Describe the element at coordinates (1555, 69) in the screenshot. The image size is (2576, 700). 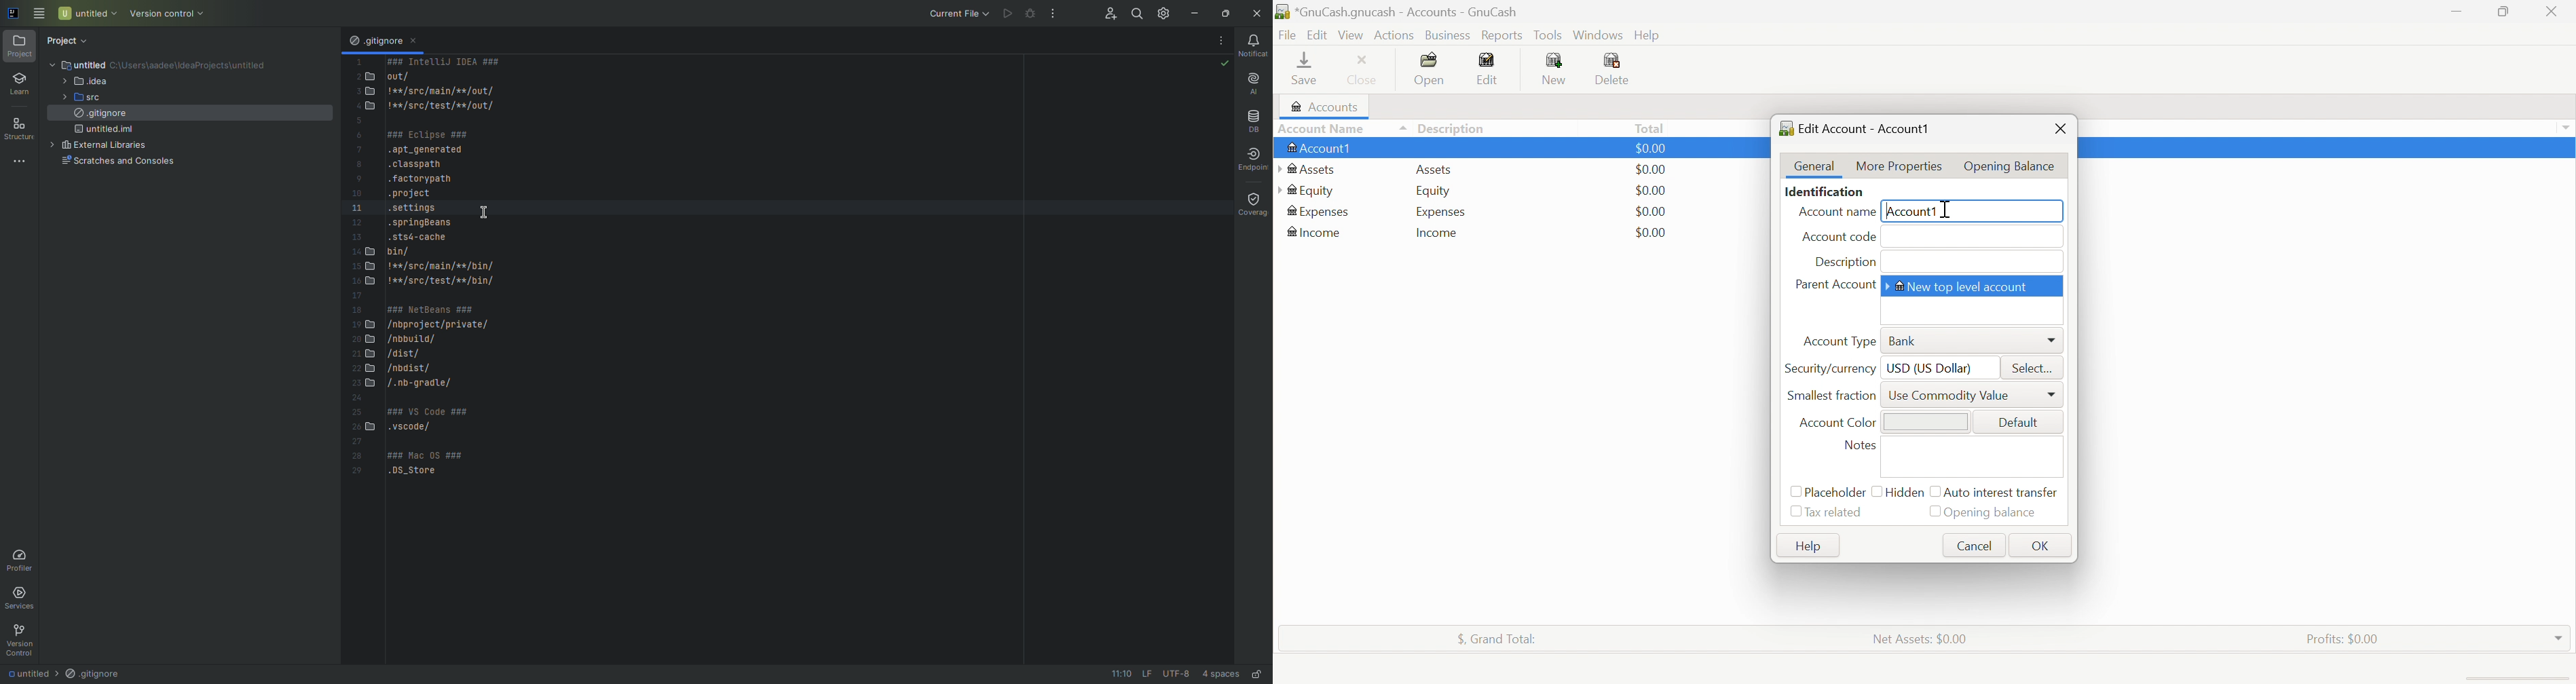
I see `New` at that location.